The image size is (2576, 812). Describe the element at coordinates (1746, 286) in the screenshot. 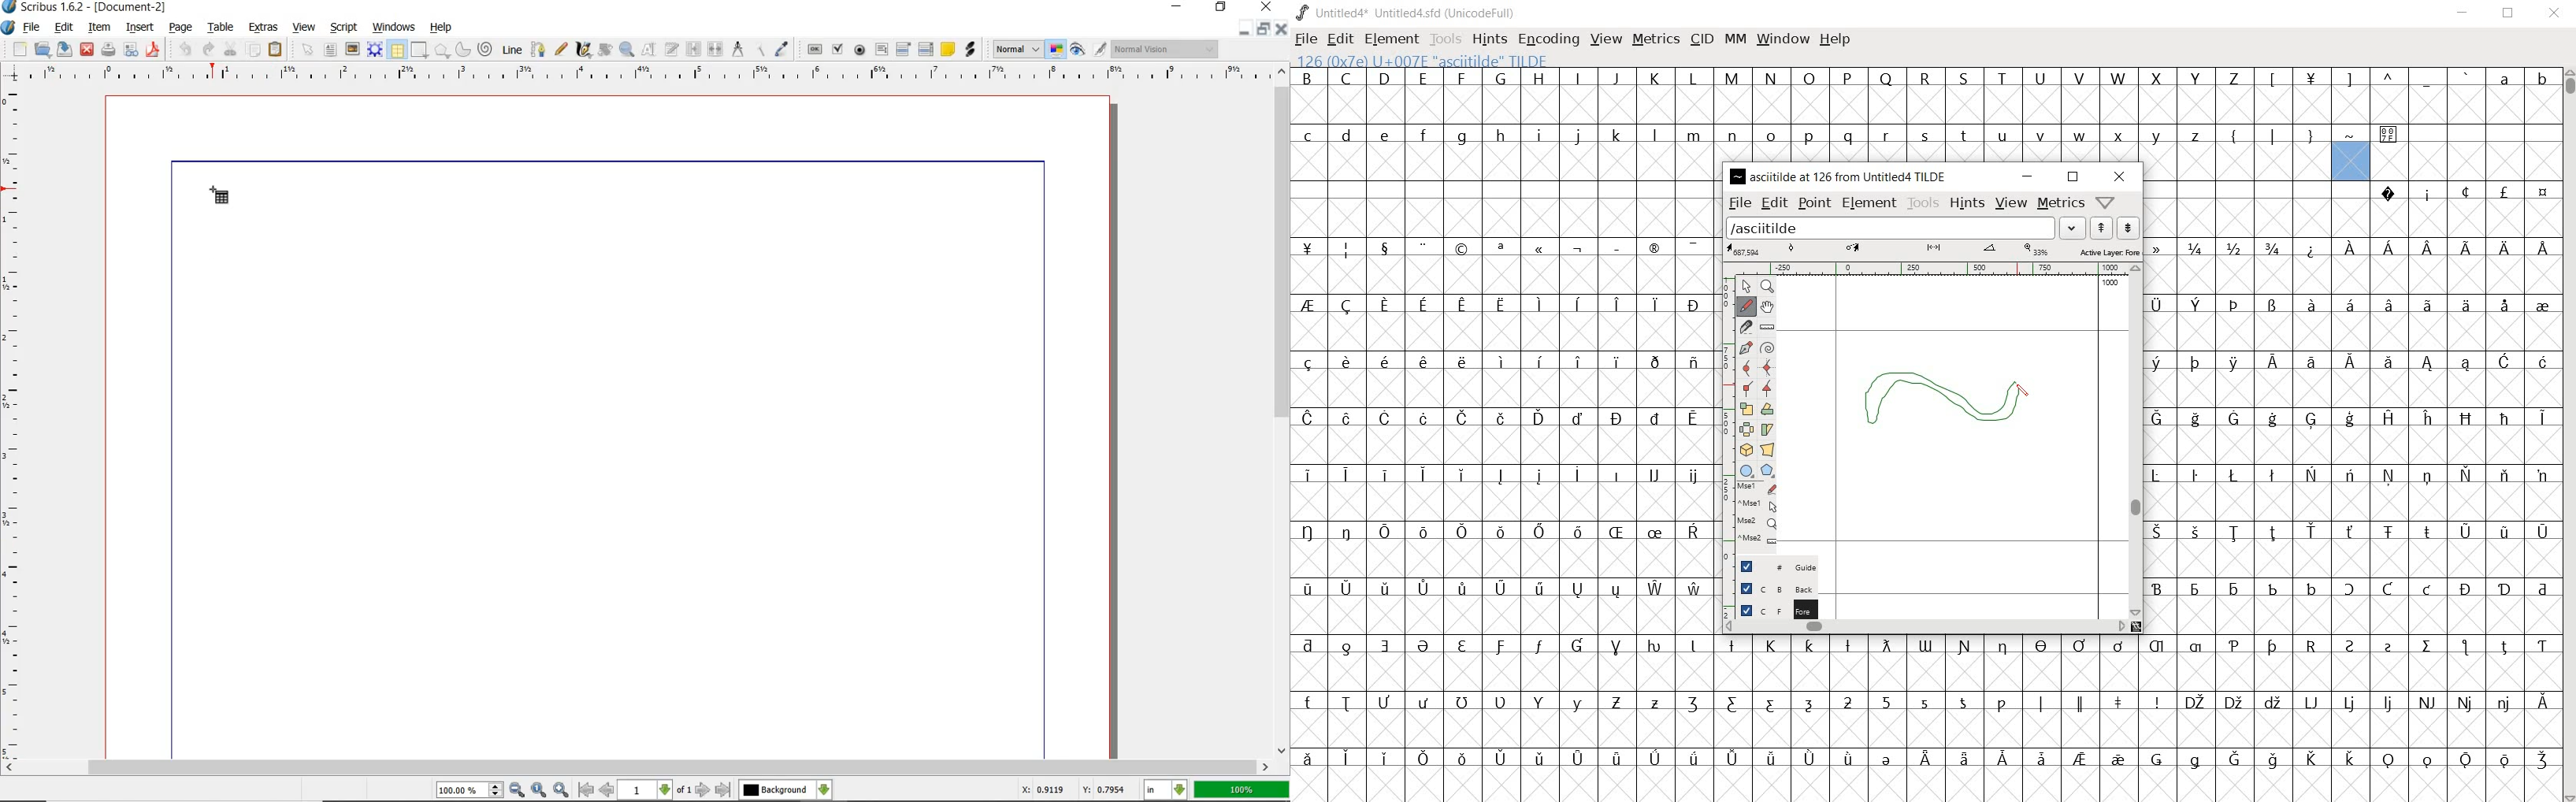

I see `pointer` at that location.